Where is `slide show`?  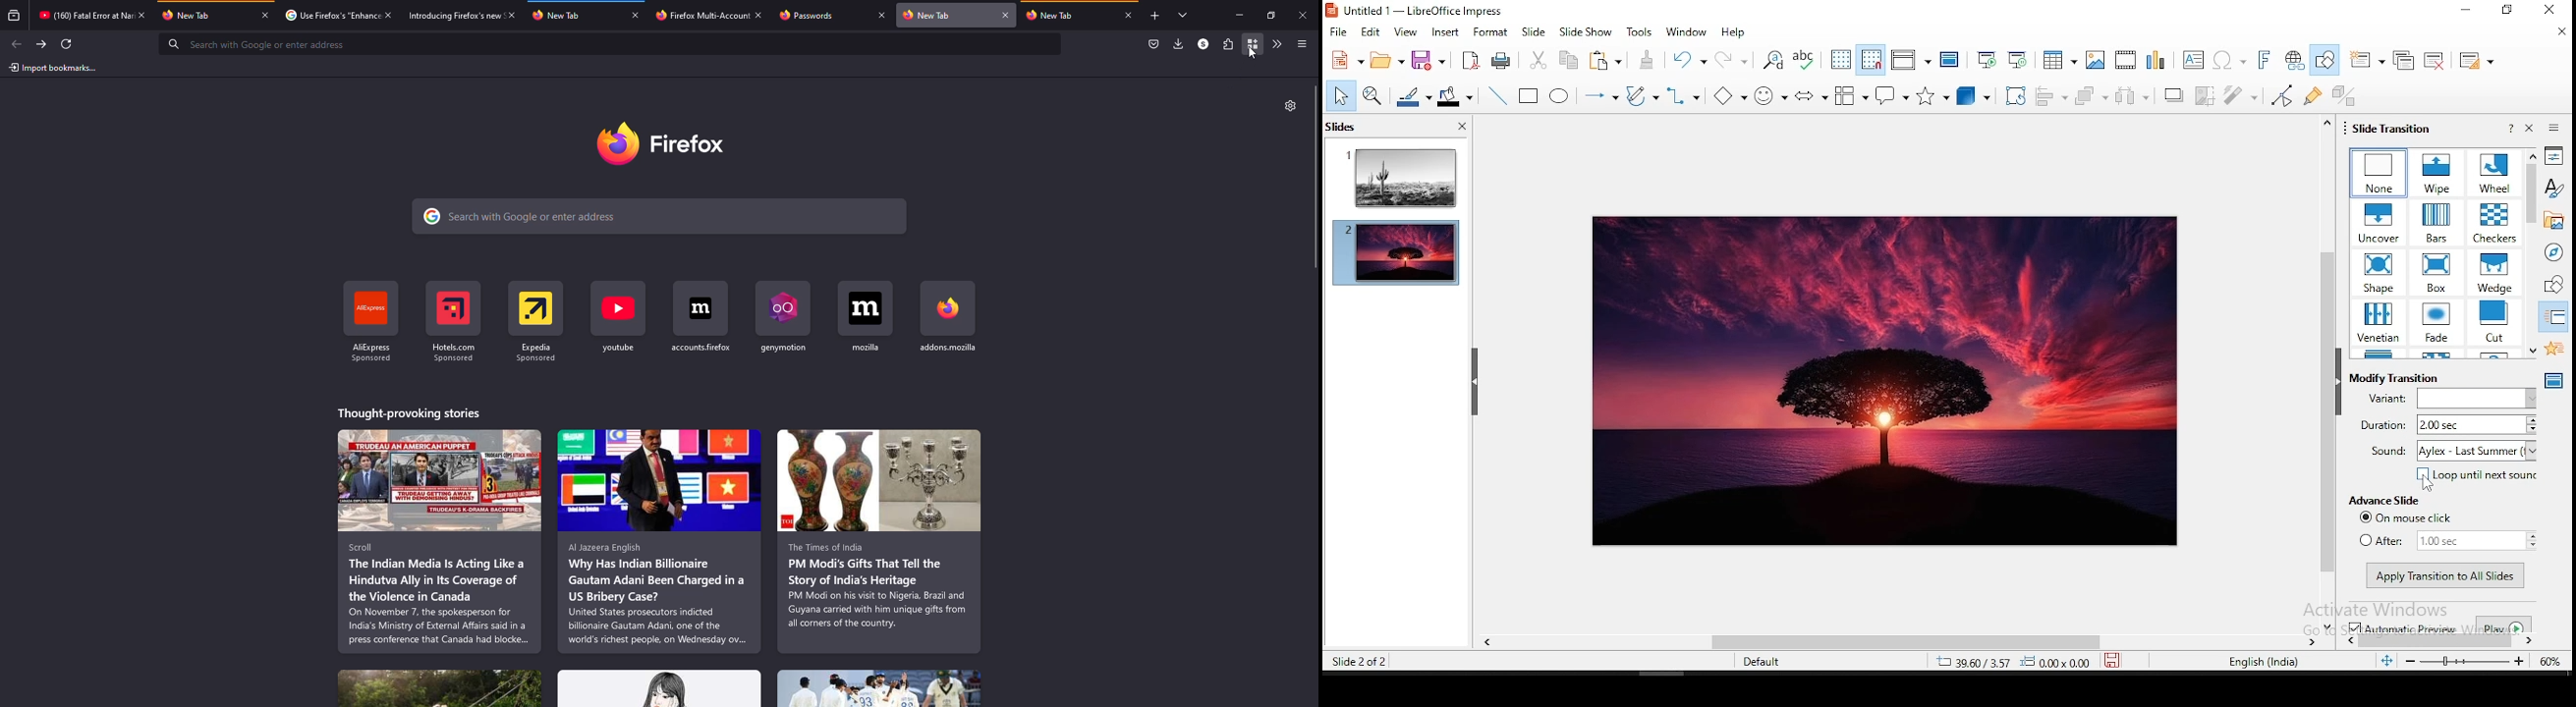
slide show is located at coordinates (1589, 32).